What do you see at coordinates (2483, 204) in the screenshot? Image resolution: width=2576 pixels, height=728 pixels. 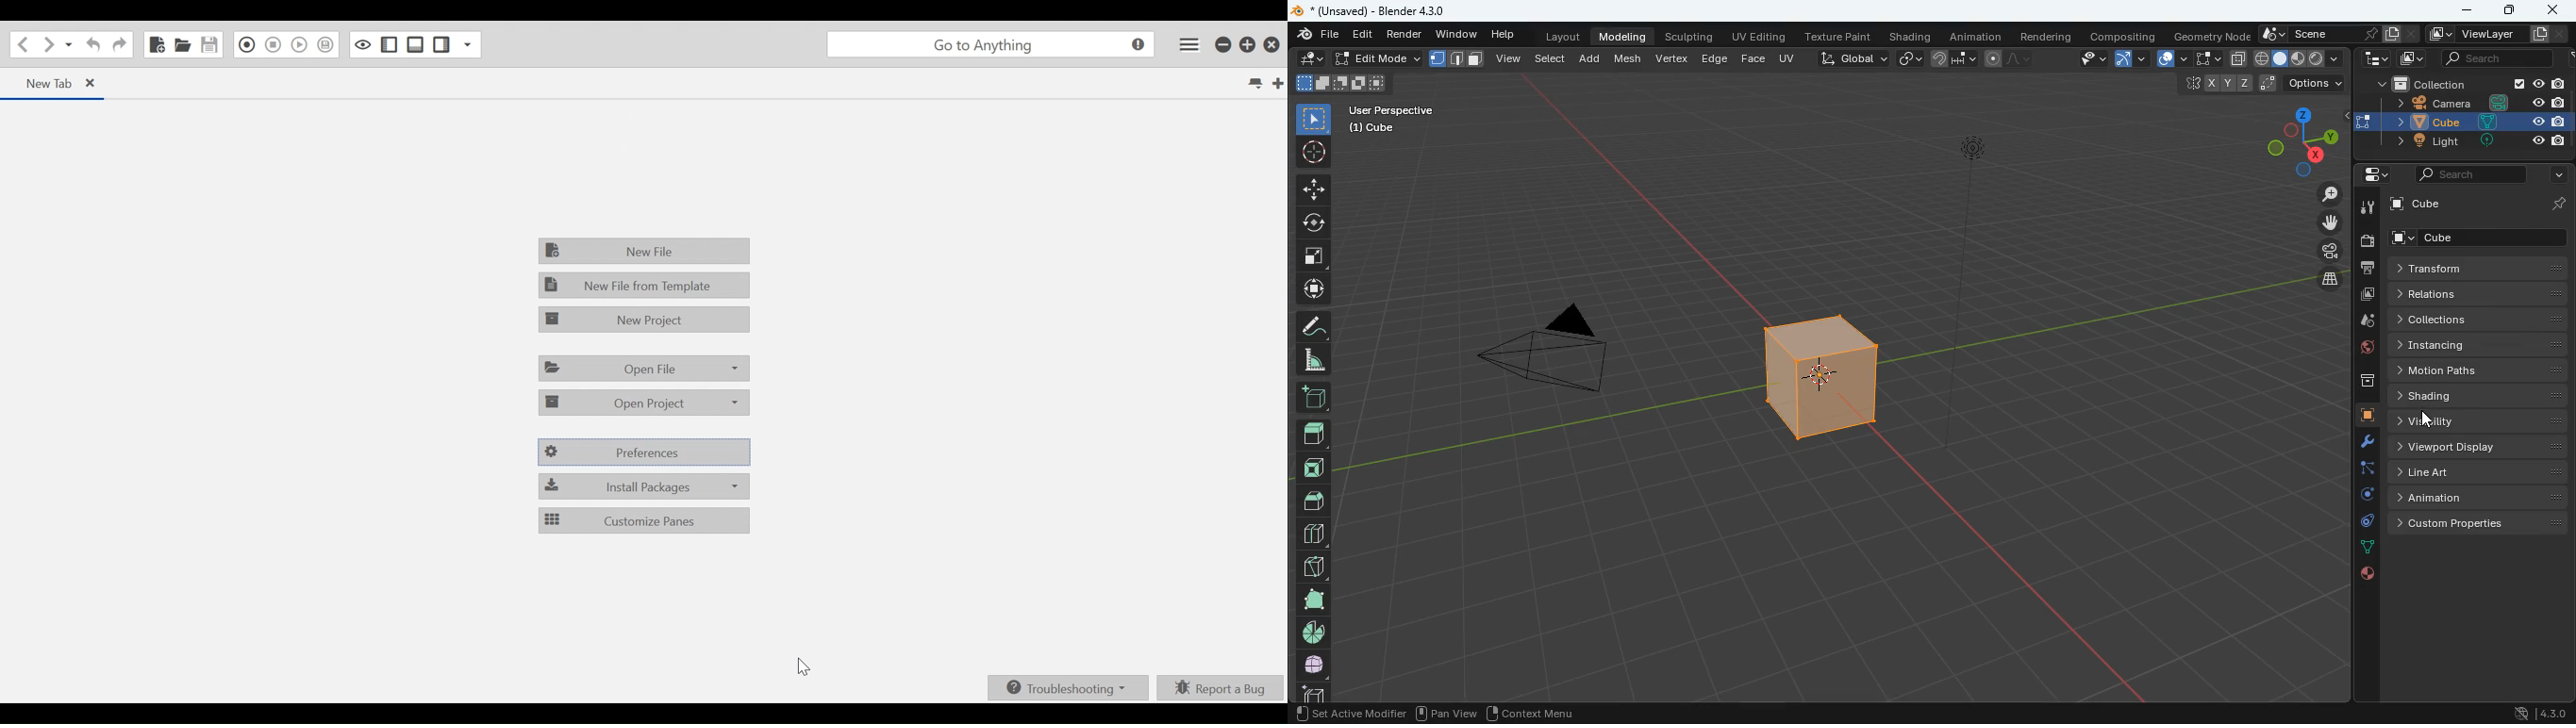 I see `cube` at bounding box center [2483, 204].